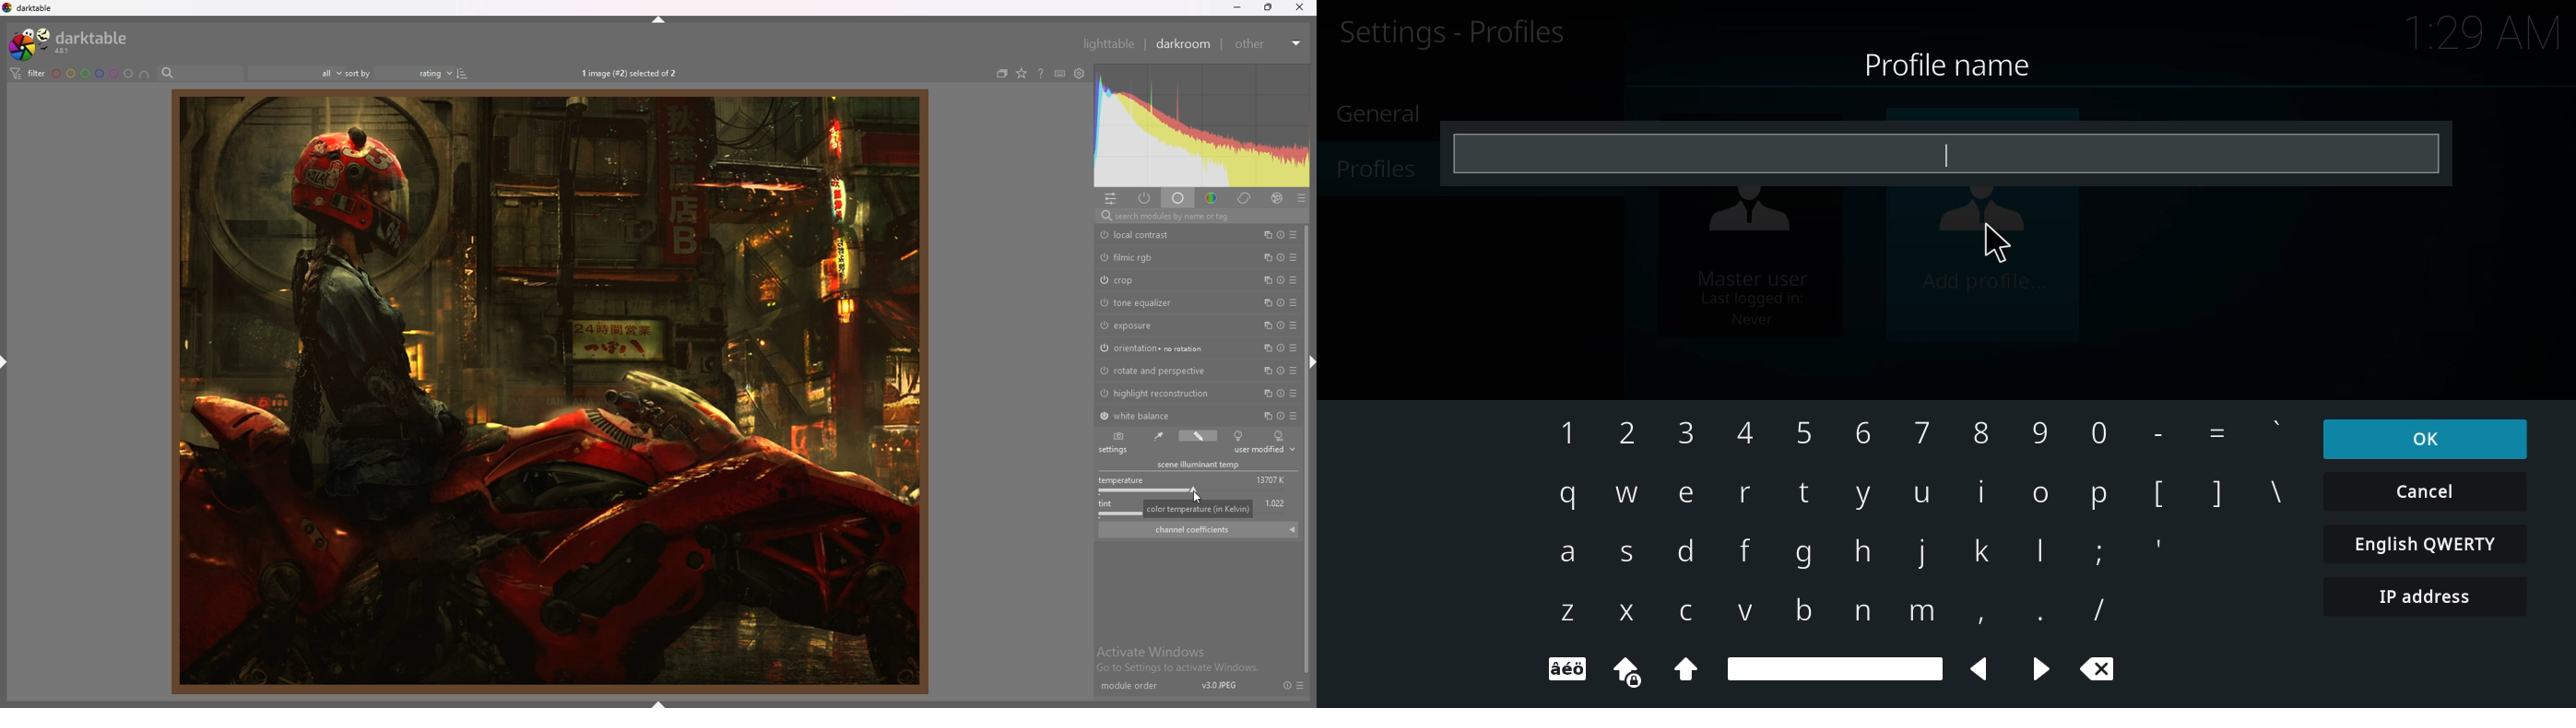  I want to click on r, so click(1743, 495).